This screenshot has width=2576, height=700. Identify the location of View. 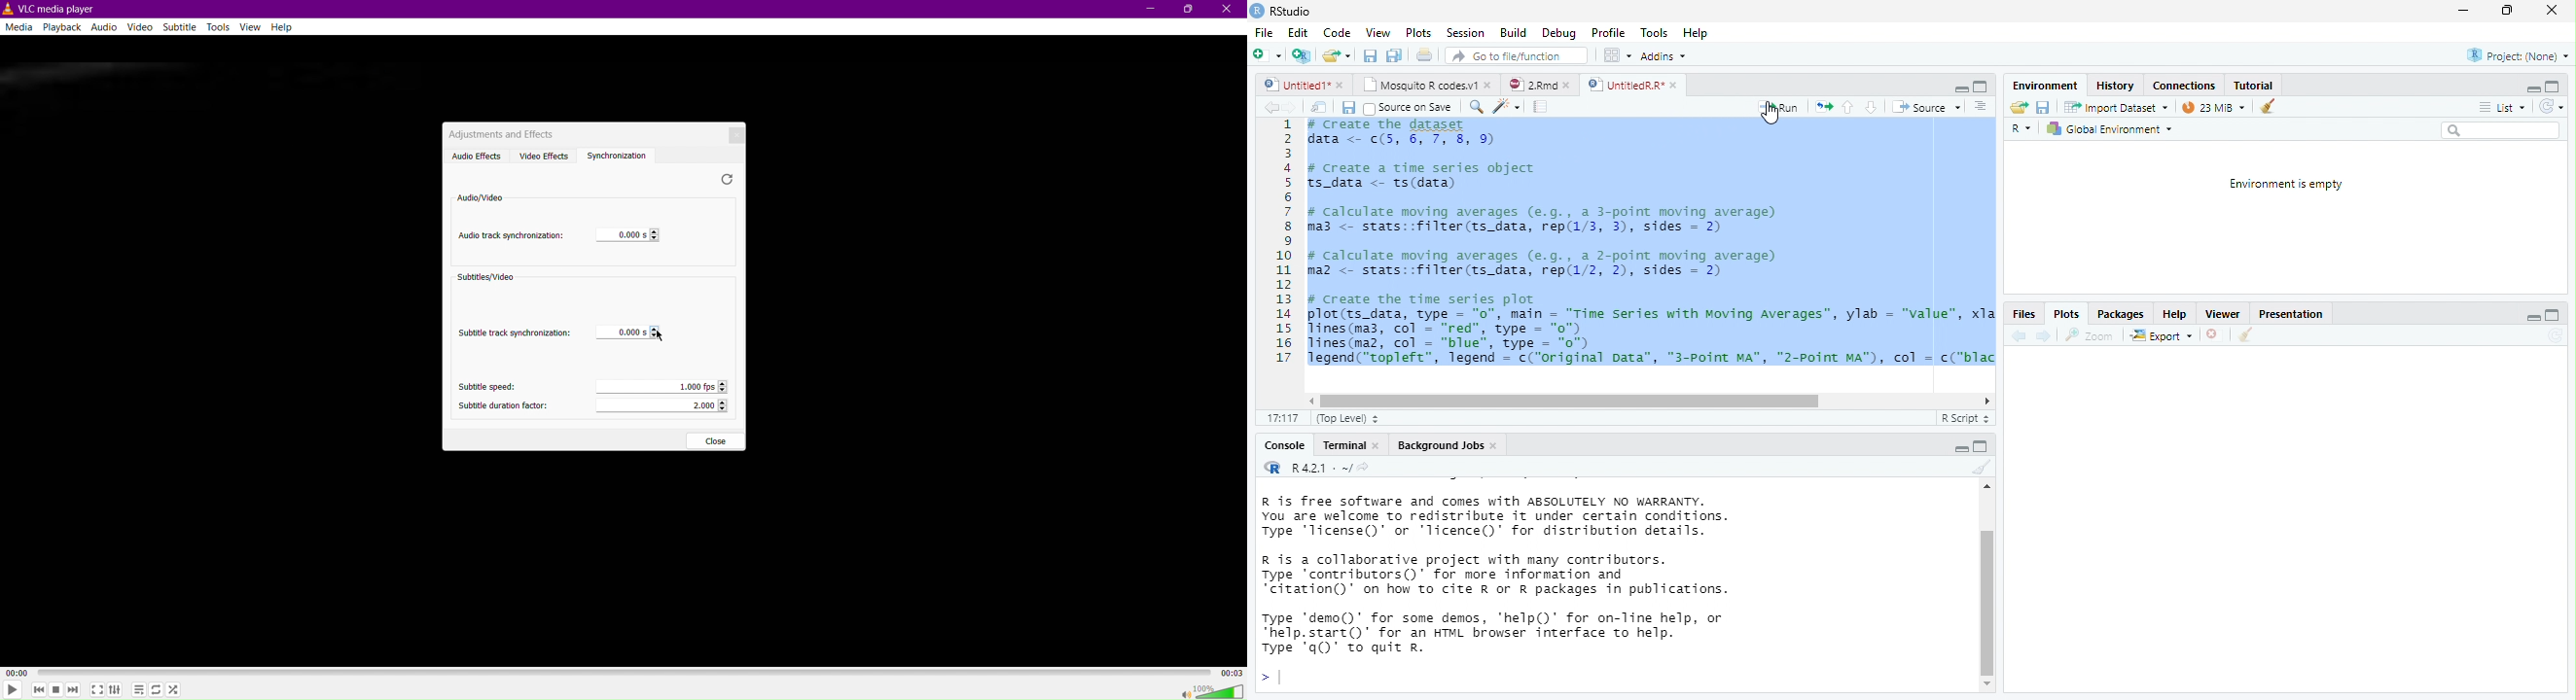
(1377, 32).